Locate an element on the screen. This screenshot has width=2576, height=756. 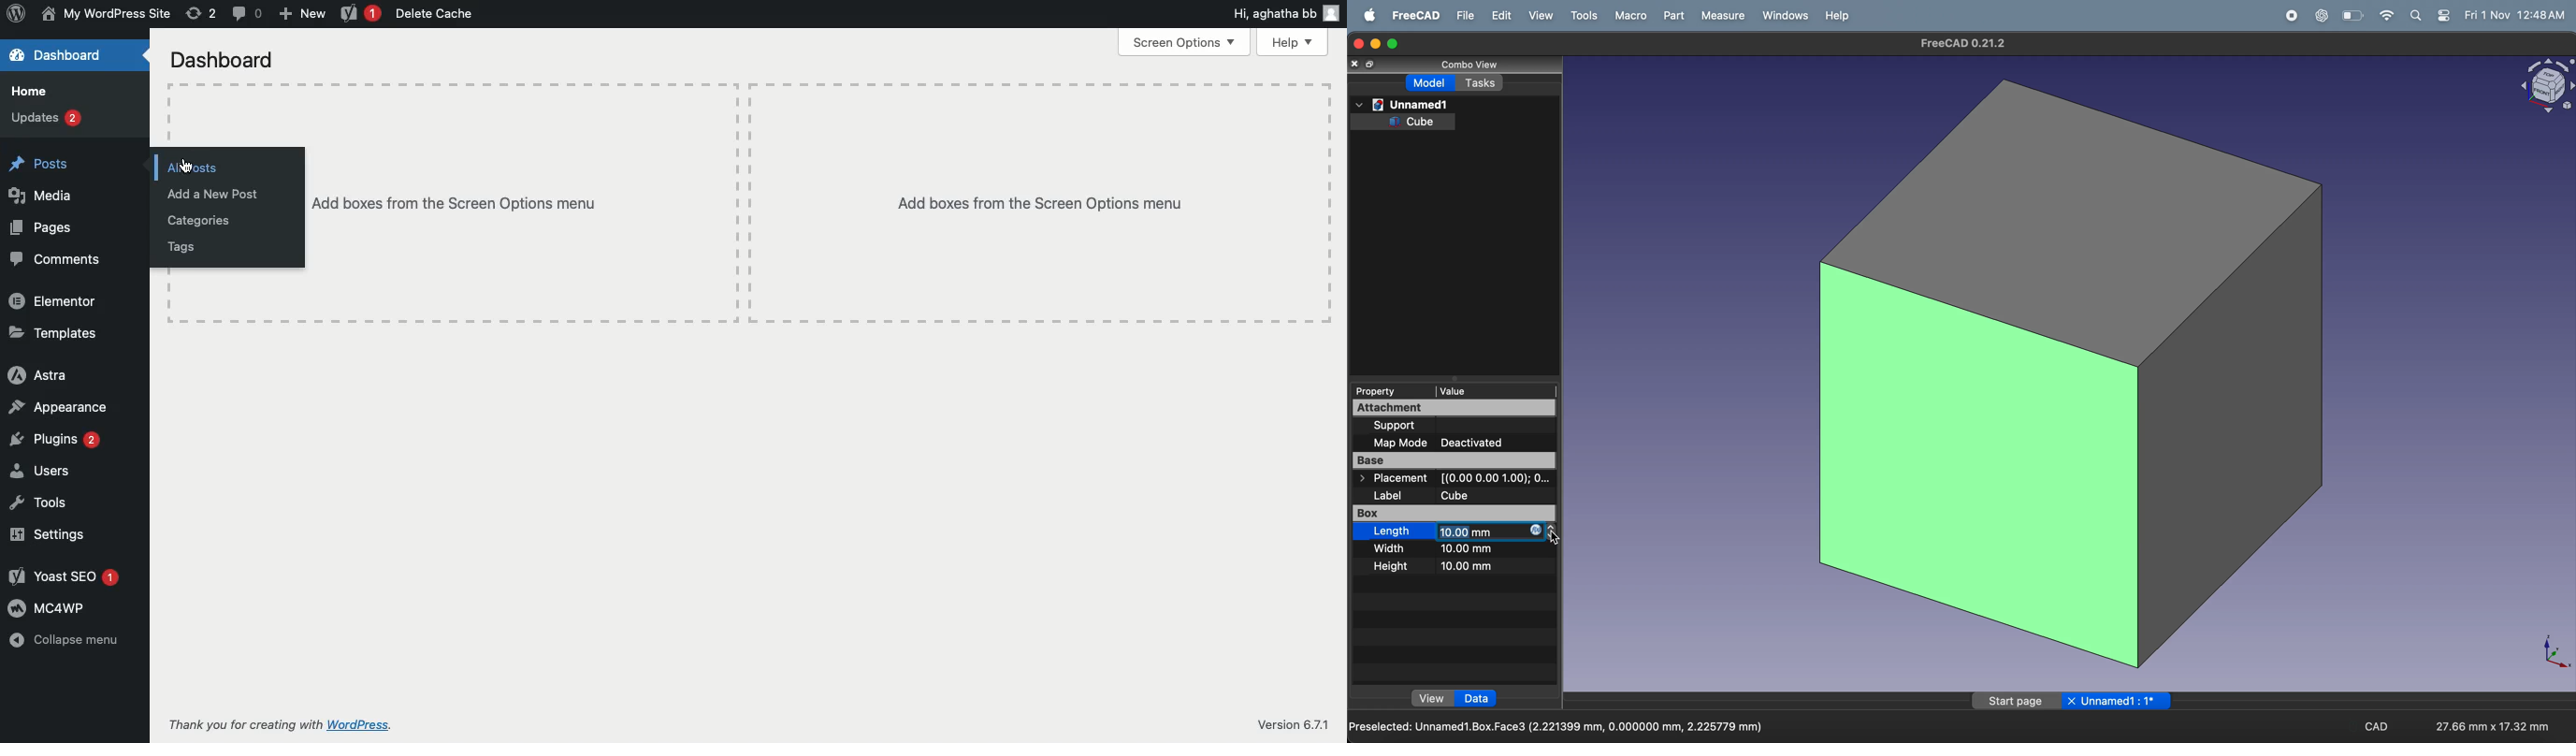
Click all posts is located at coordinates (186, 163).